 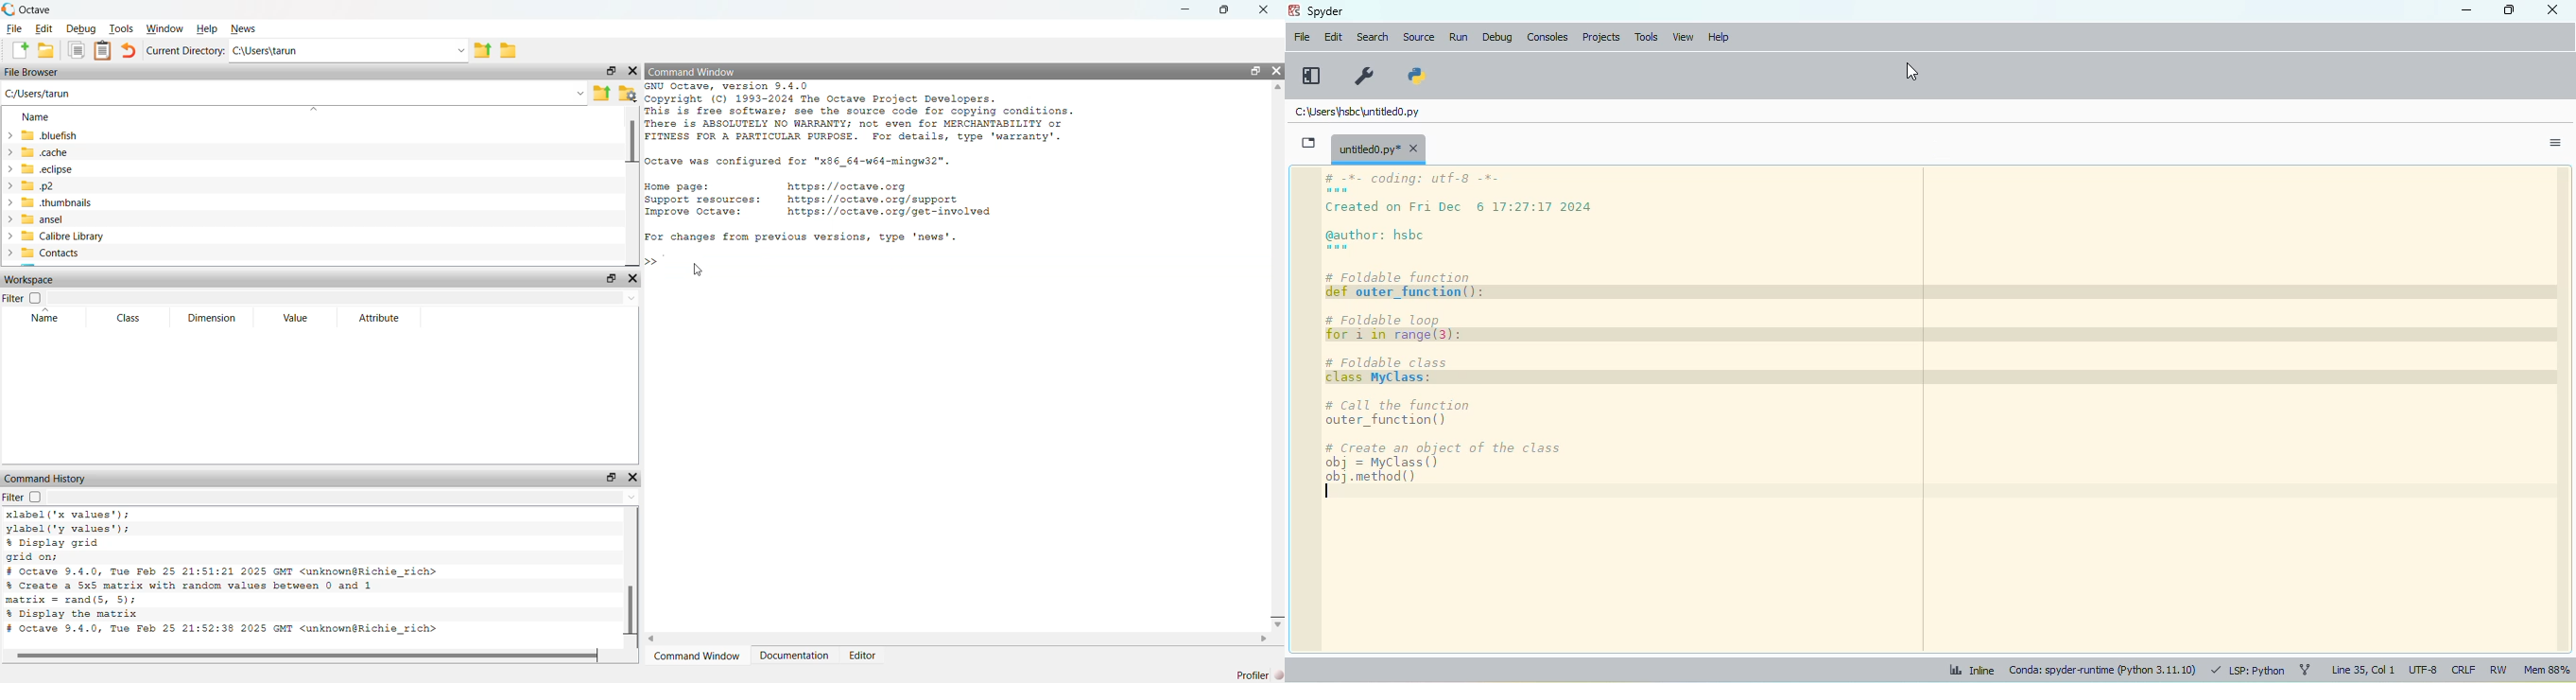 I want to click on maximize current pane, so click(x=1311, y=76).